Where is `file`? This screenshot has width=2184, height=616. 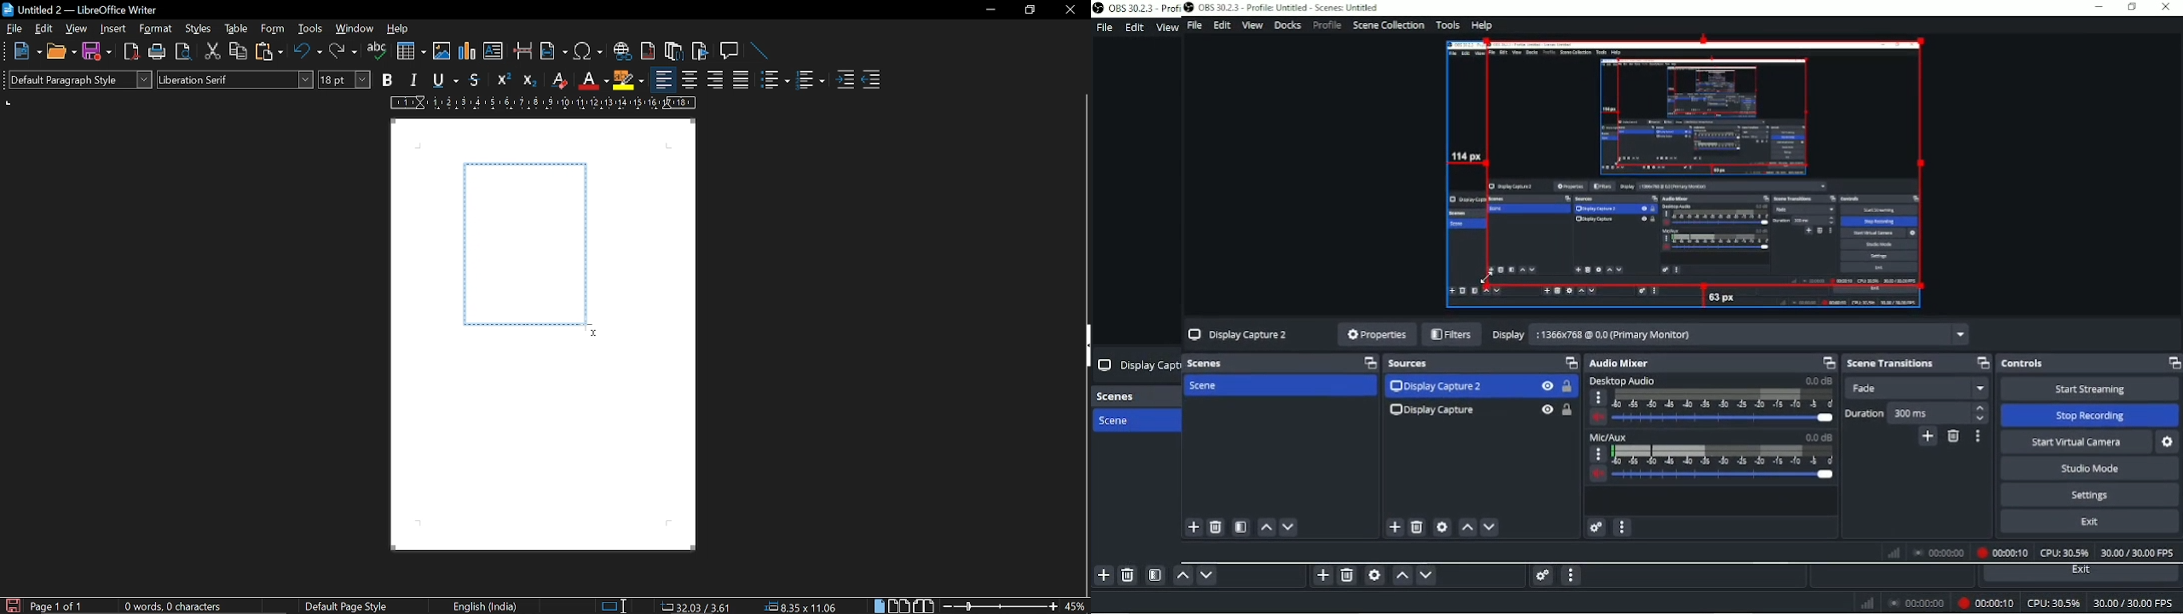 file is located at coordinates (13, 29).